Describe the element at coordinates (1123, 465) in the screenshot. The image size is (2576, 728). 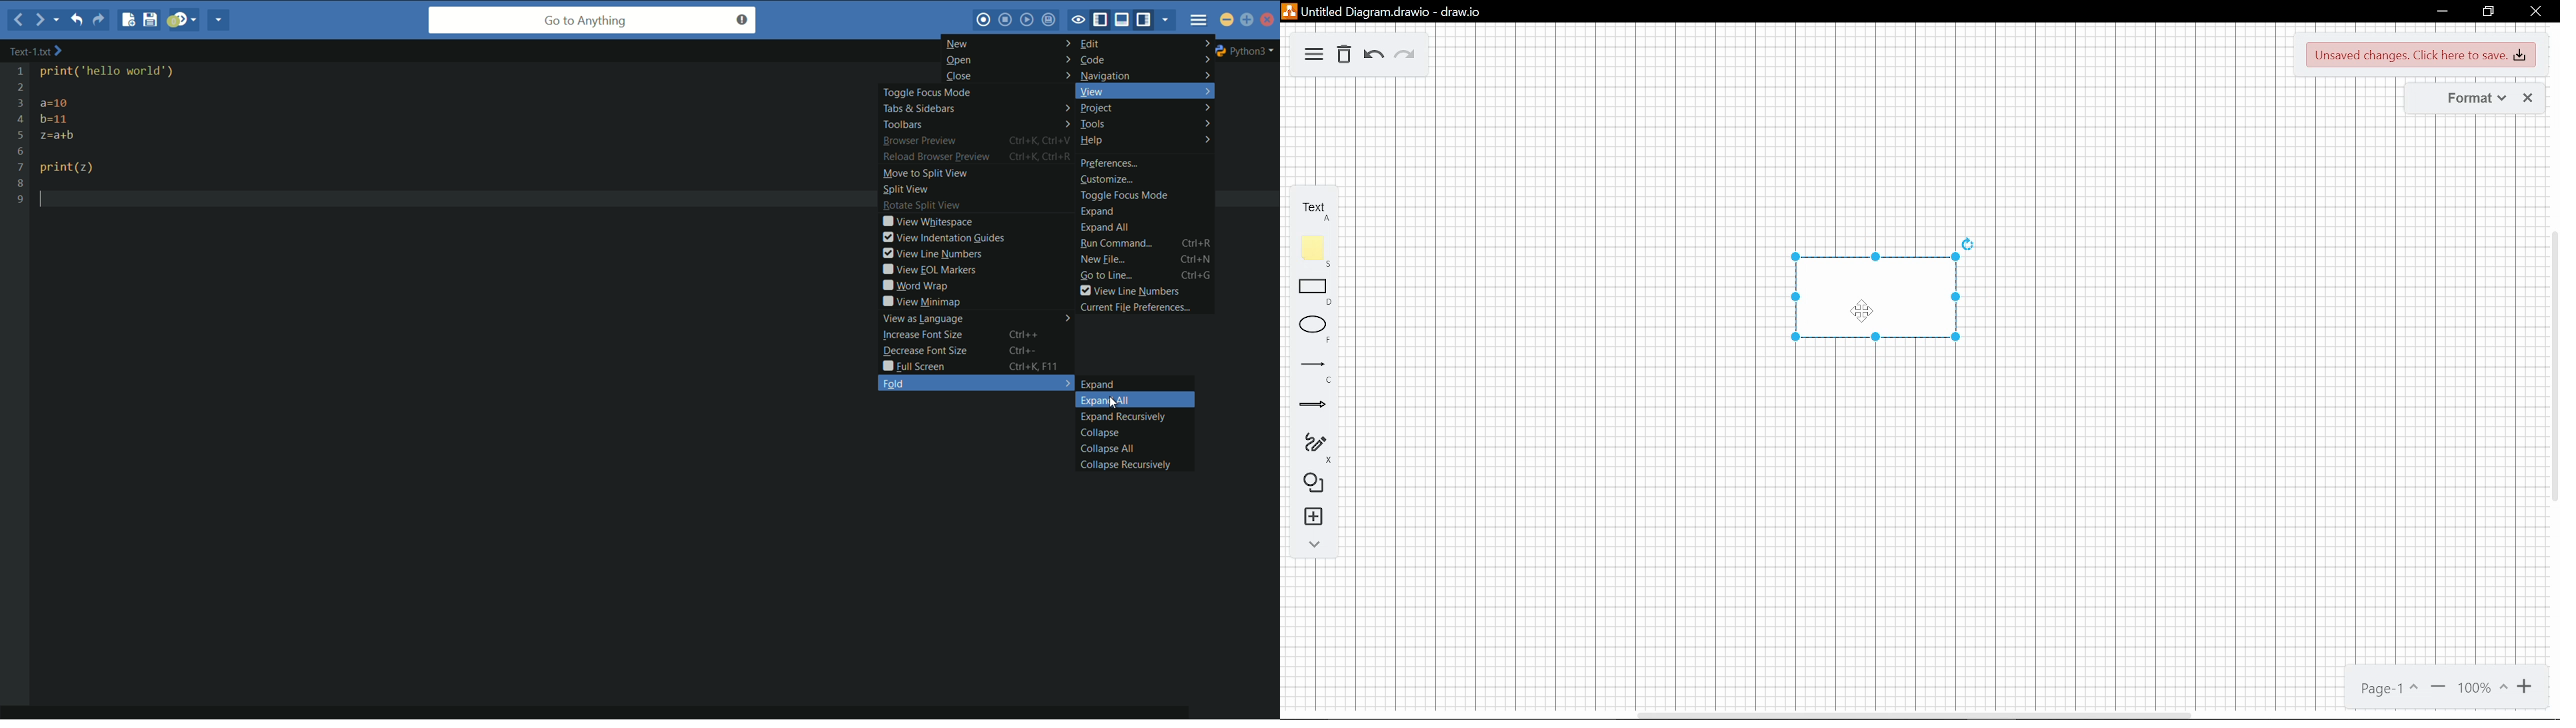
I see `collapse recursively` at that location.